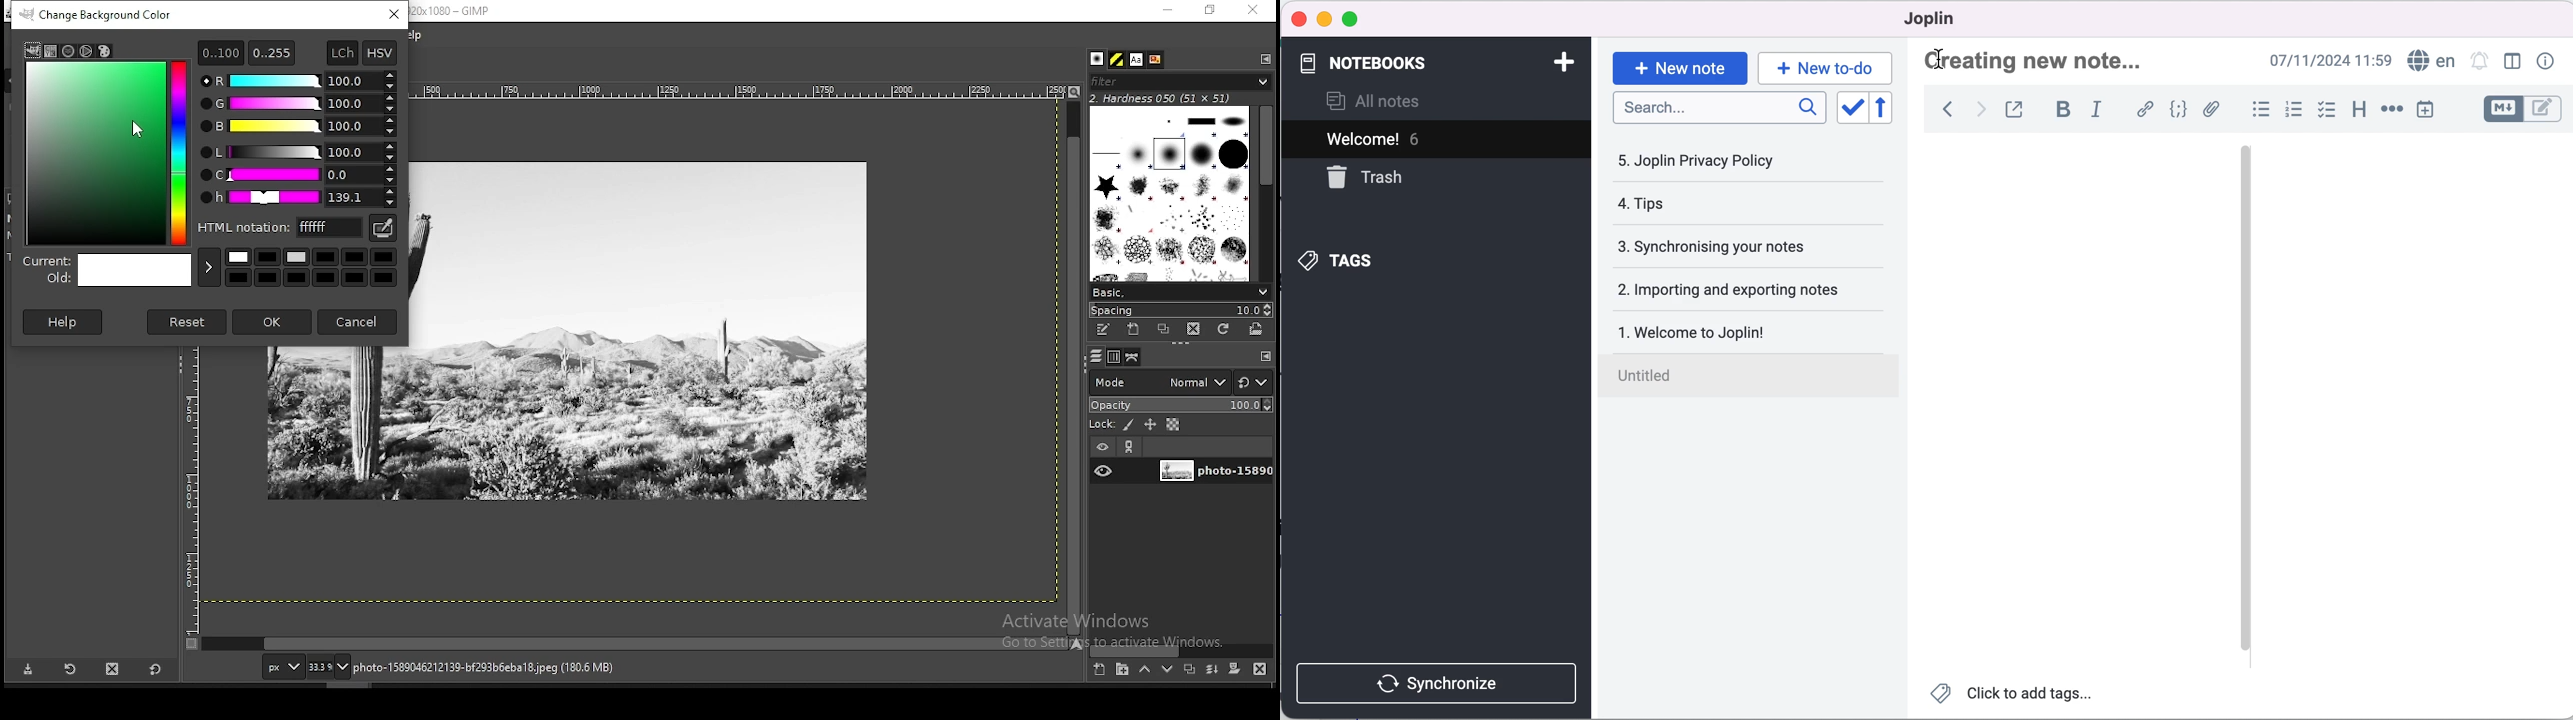 The image size is (2576, 728). Describe the element at coordinates (1828, 65) in the screenshot. I see `new to-do` at that location.